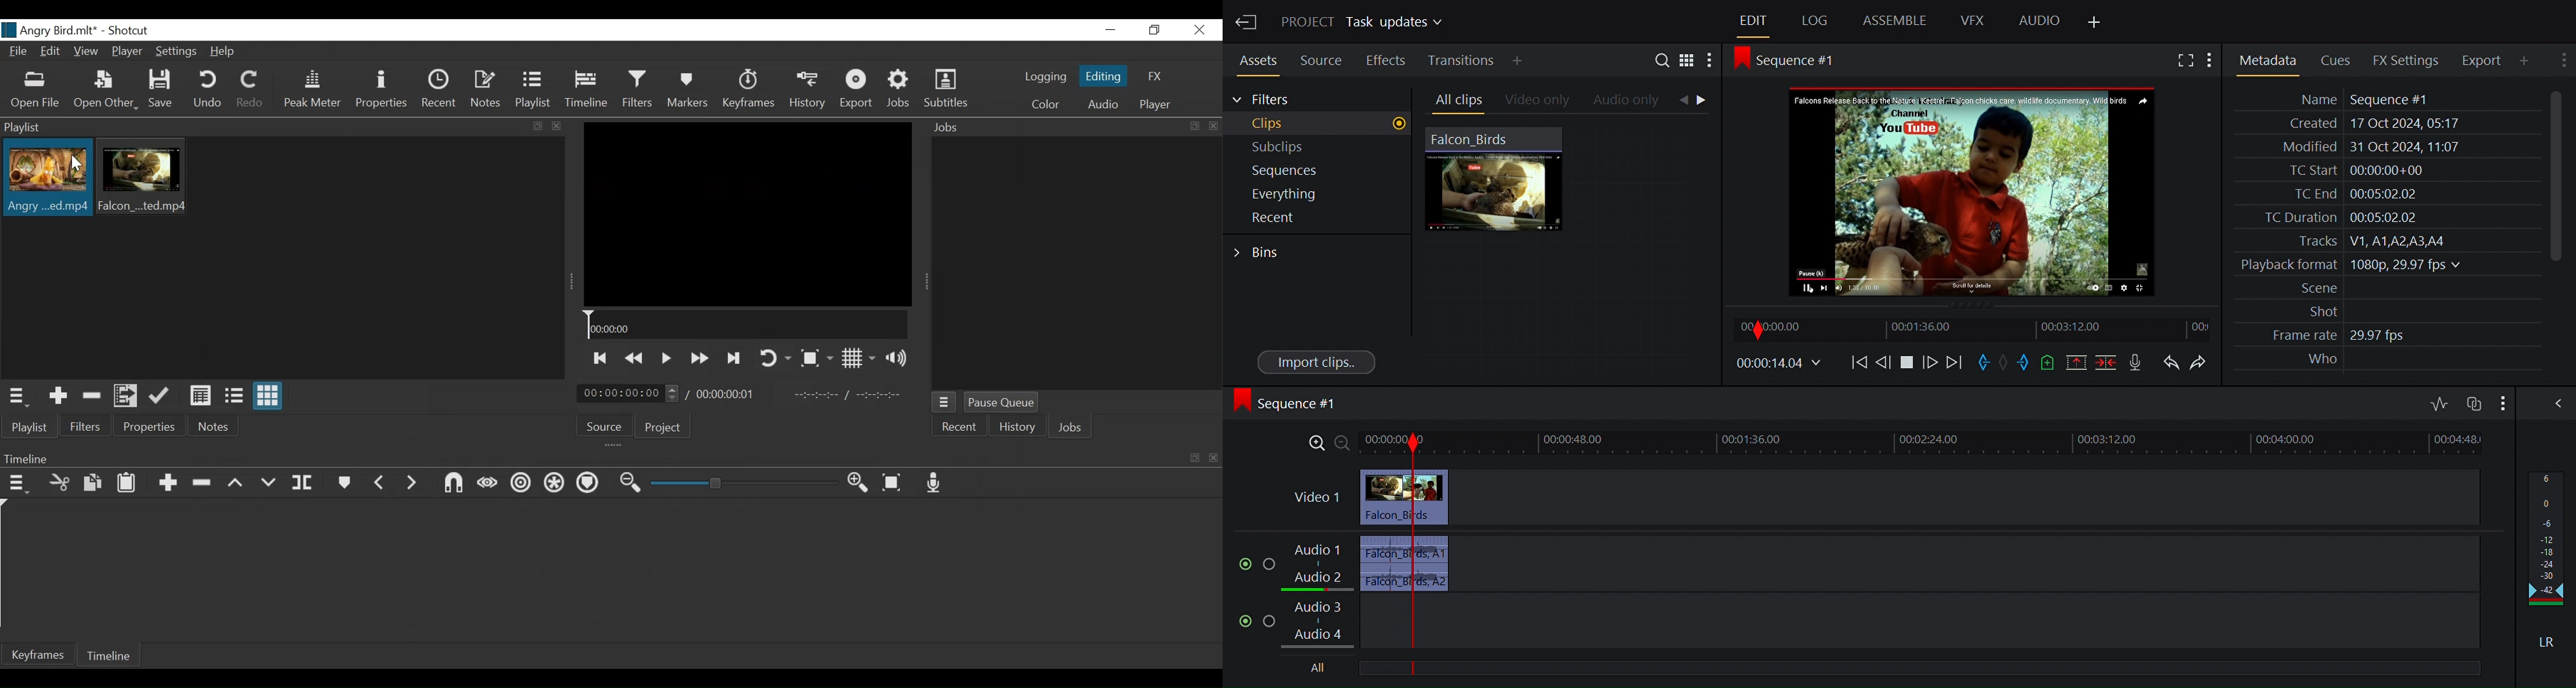 The image size is (2576, 700). Describe the element at coordinates (603, 425) in the screenshot. I see `Source` at that location.